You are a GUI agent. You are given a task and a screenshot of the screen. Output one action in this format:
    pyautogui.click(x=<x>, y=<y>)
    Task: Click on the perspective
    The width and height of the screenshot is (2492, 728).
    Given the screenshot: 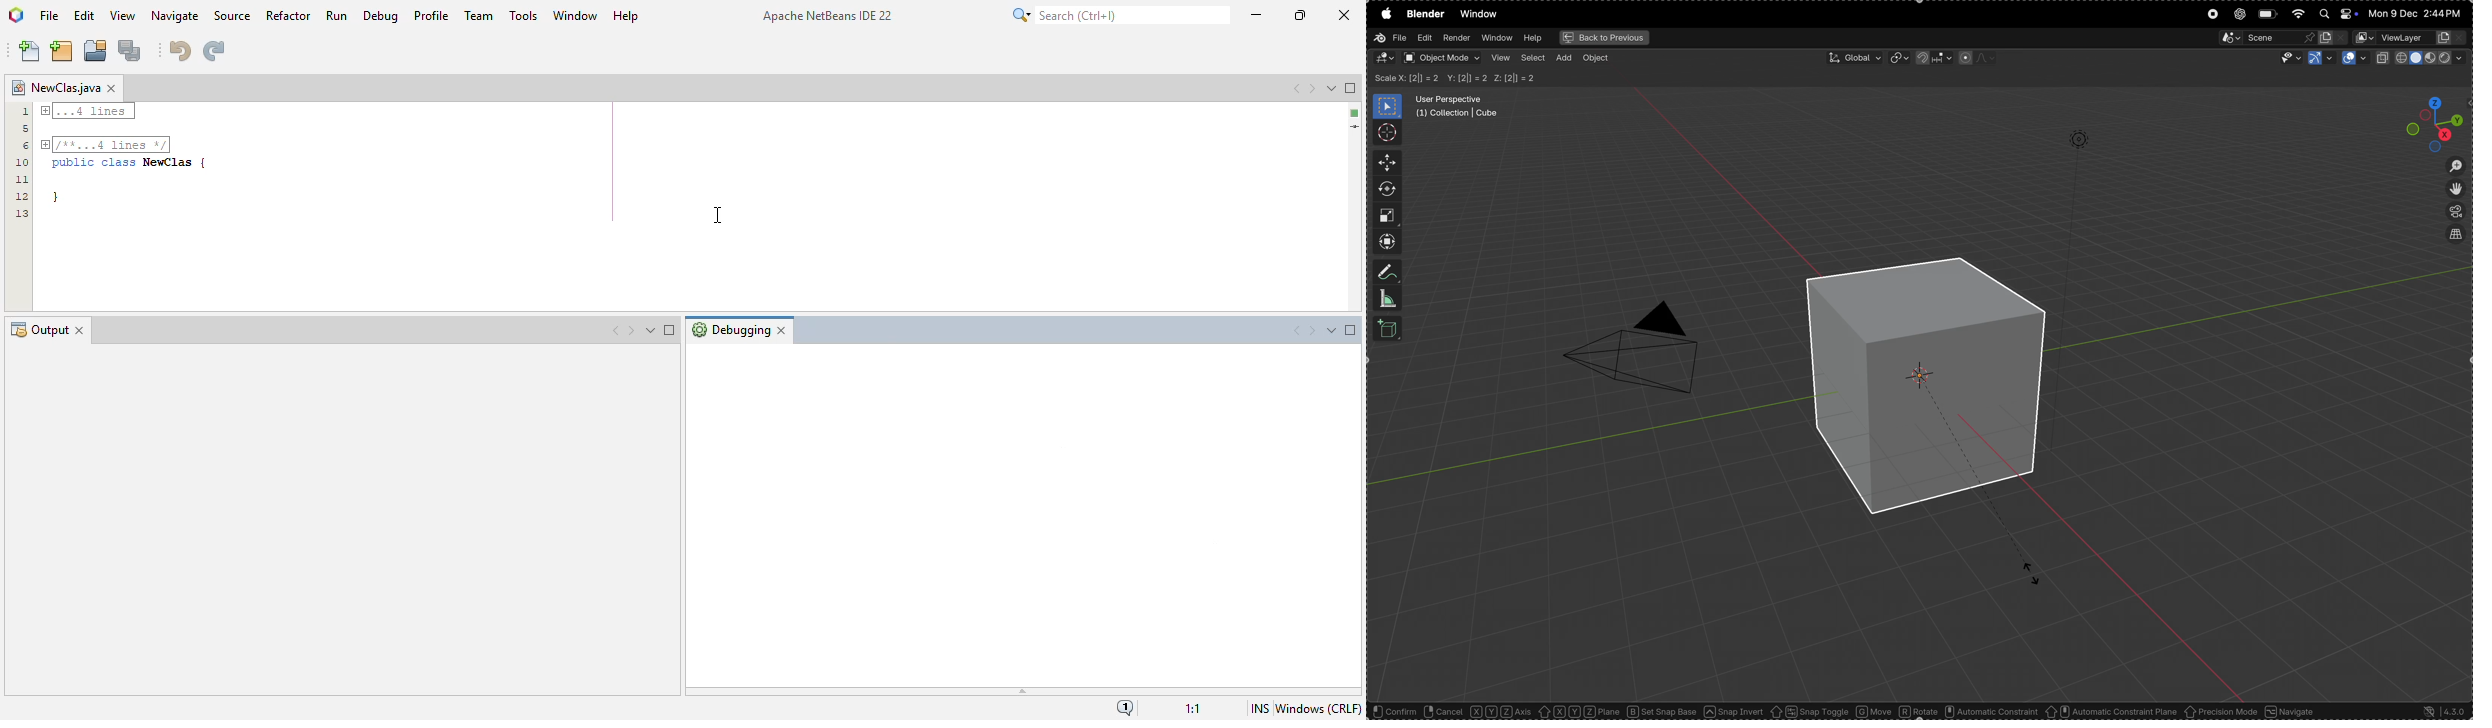 What is the action you would take?
    pyautogui.click(x=2458, y=212)
    